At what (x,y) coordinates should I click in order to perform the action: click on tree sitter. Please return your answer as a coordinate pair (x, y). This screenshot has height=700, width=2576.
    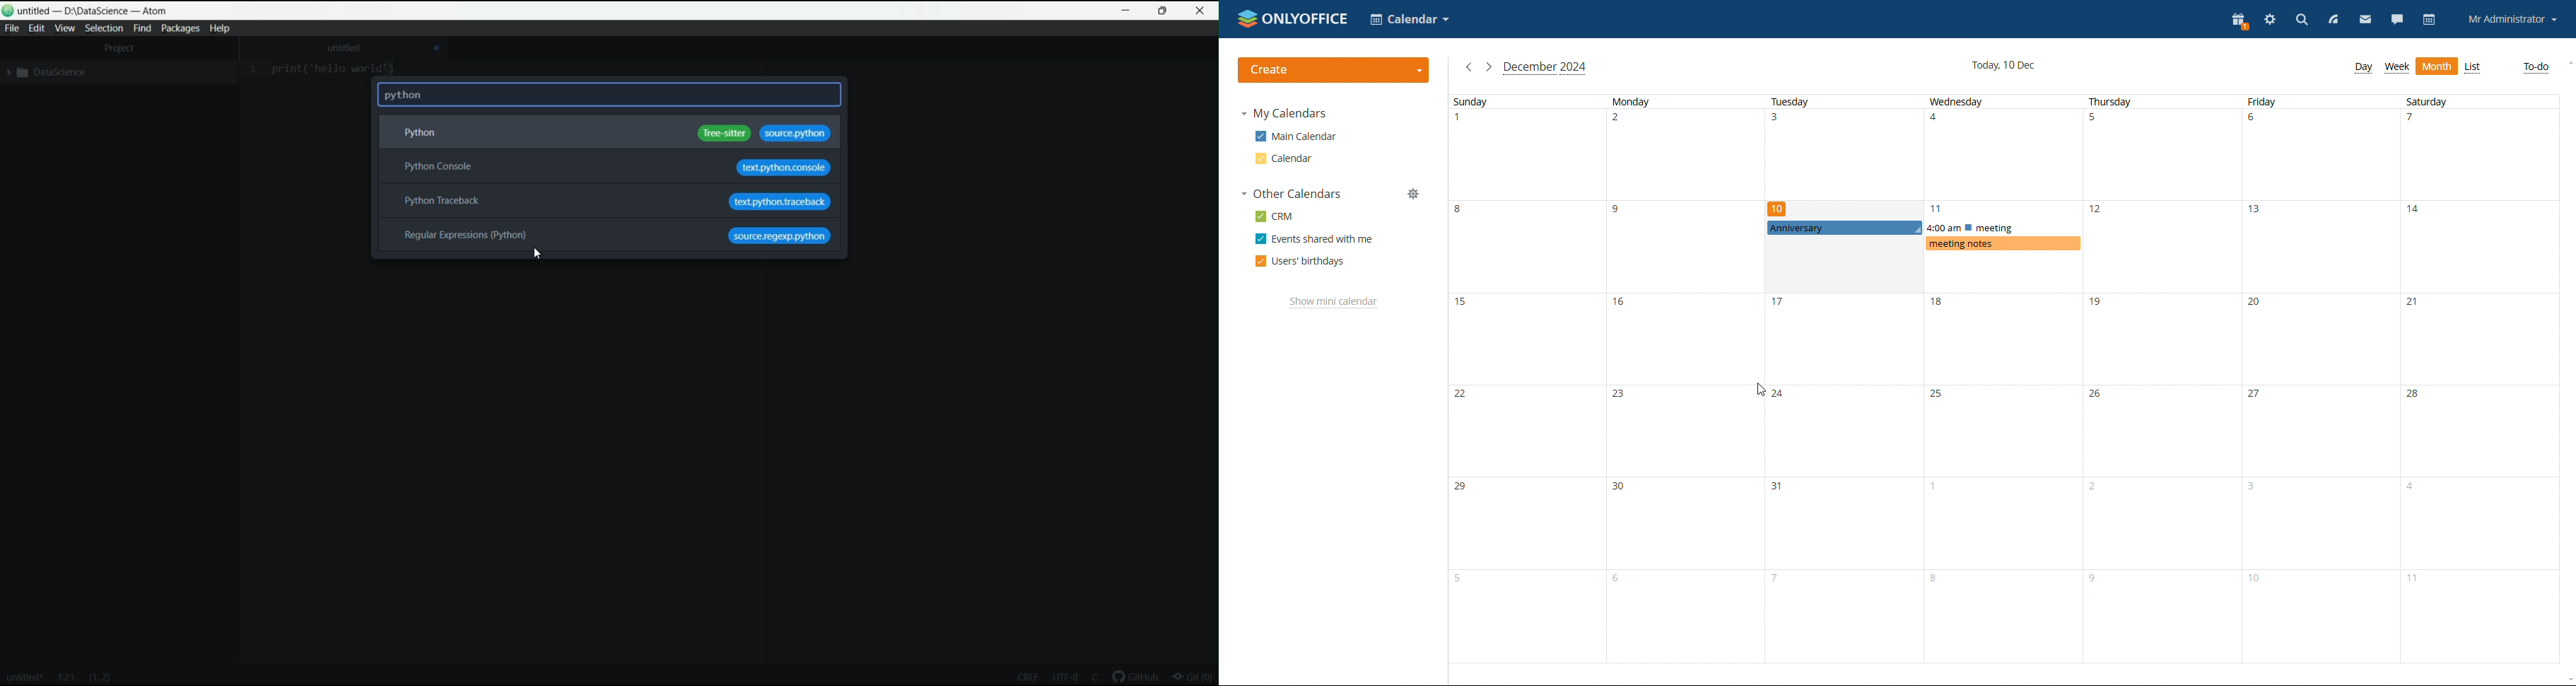
    Looking at the image, I should click on (726, 134).